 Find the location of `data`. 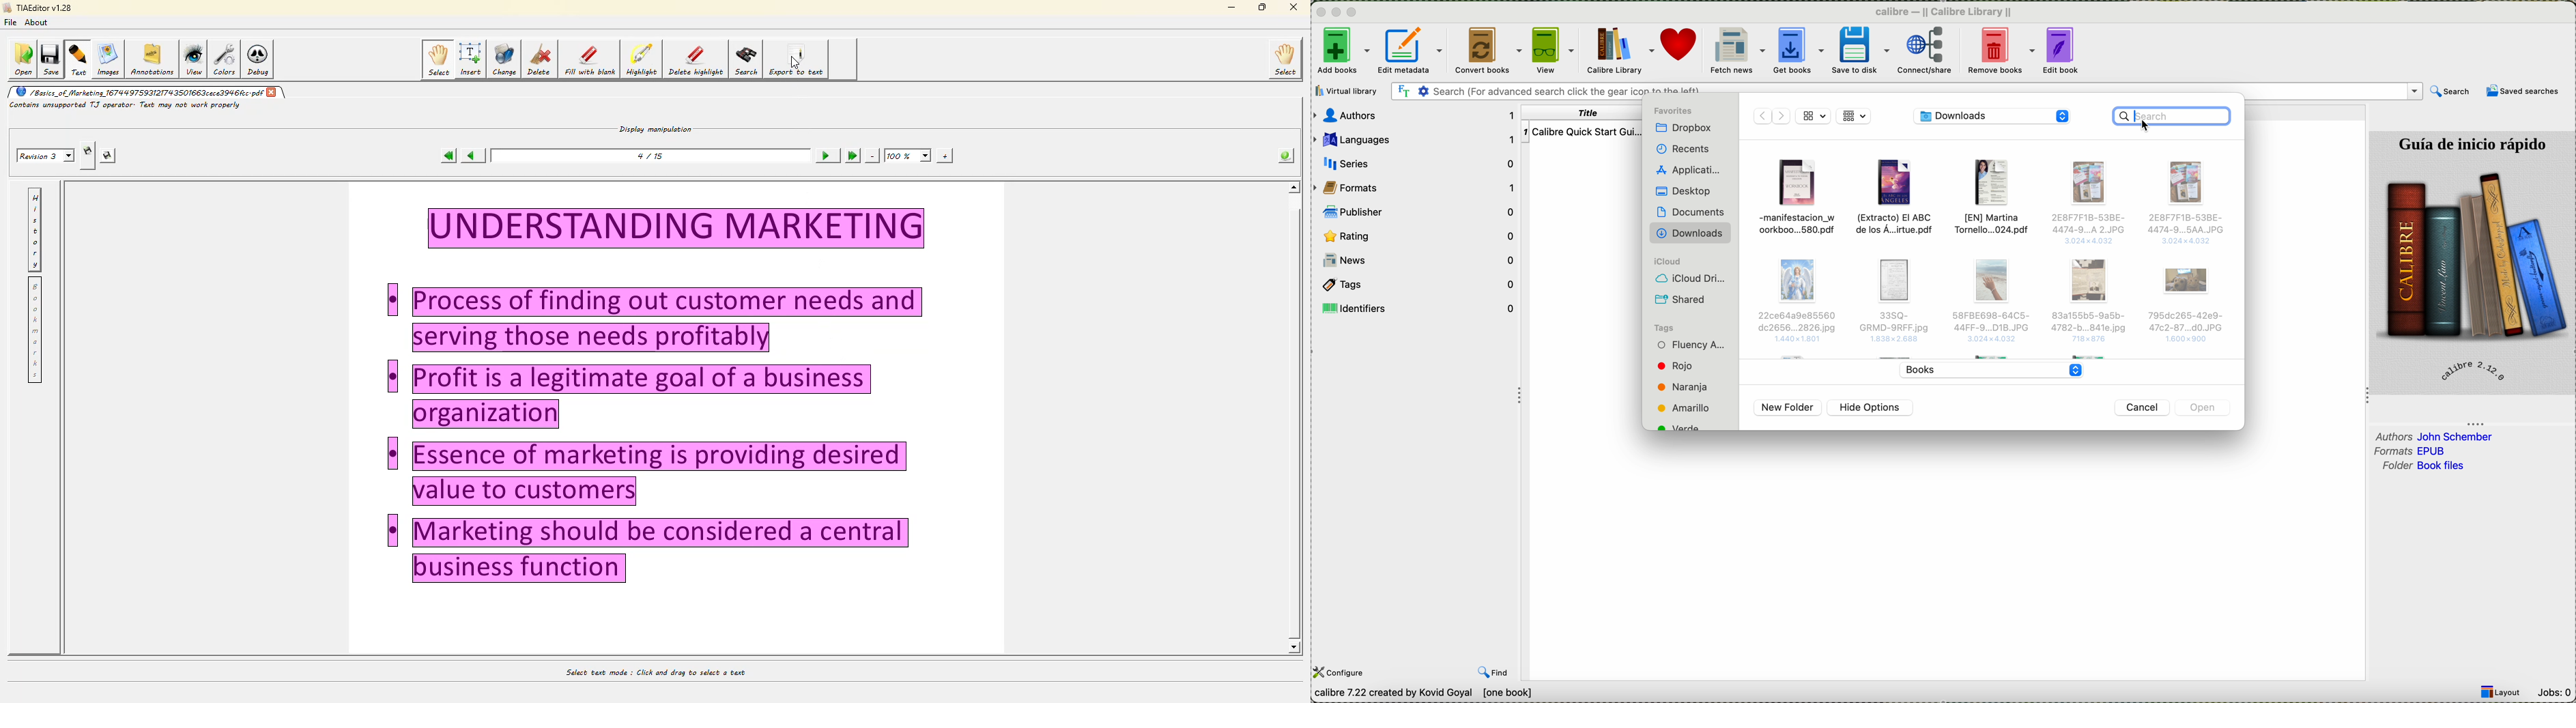

data is located at coordinates (1464, 693).